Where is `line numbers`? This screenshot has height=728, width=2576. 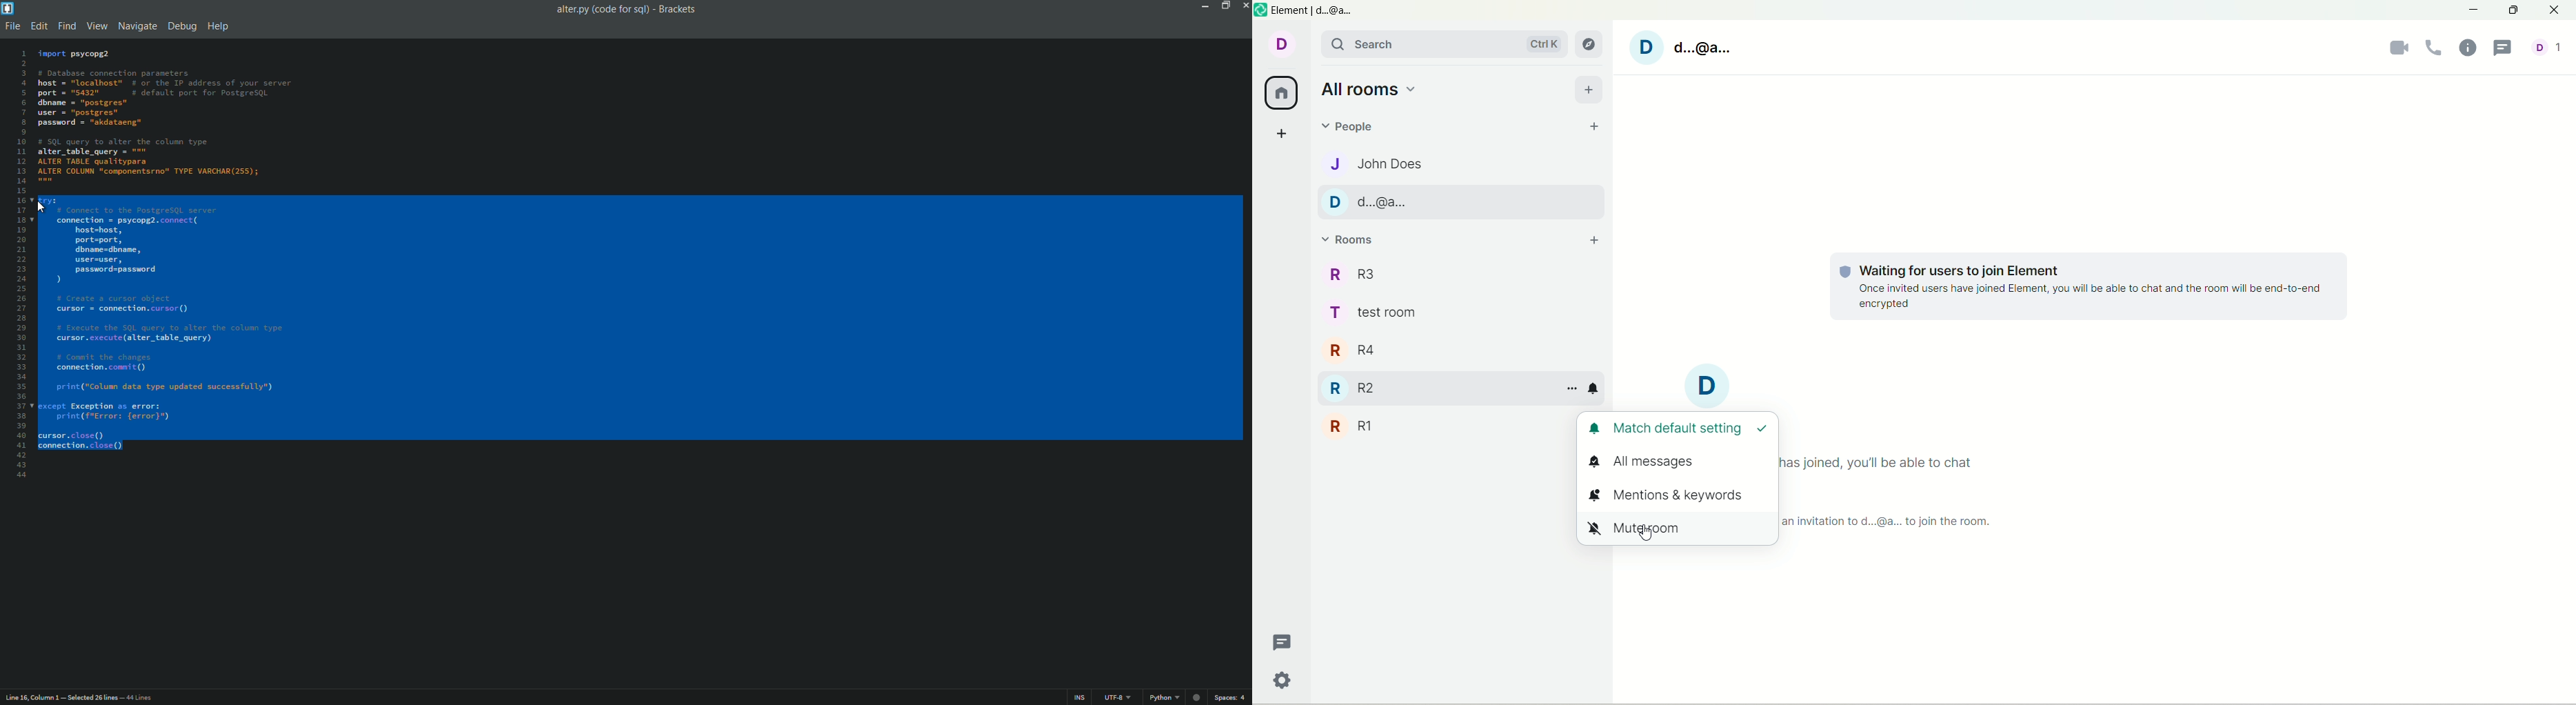 line numbers is located at coordinates (19, 263).